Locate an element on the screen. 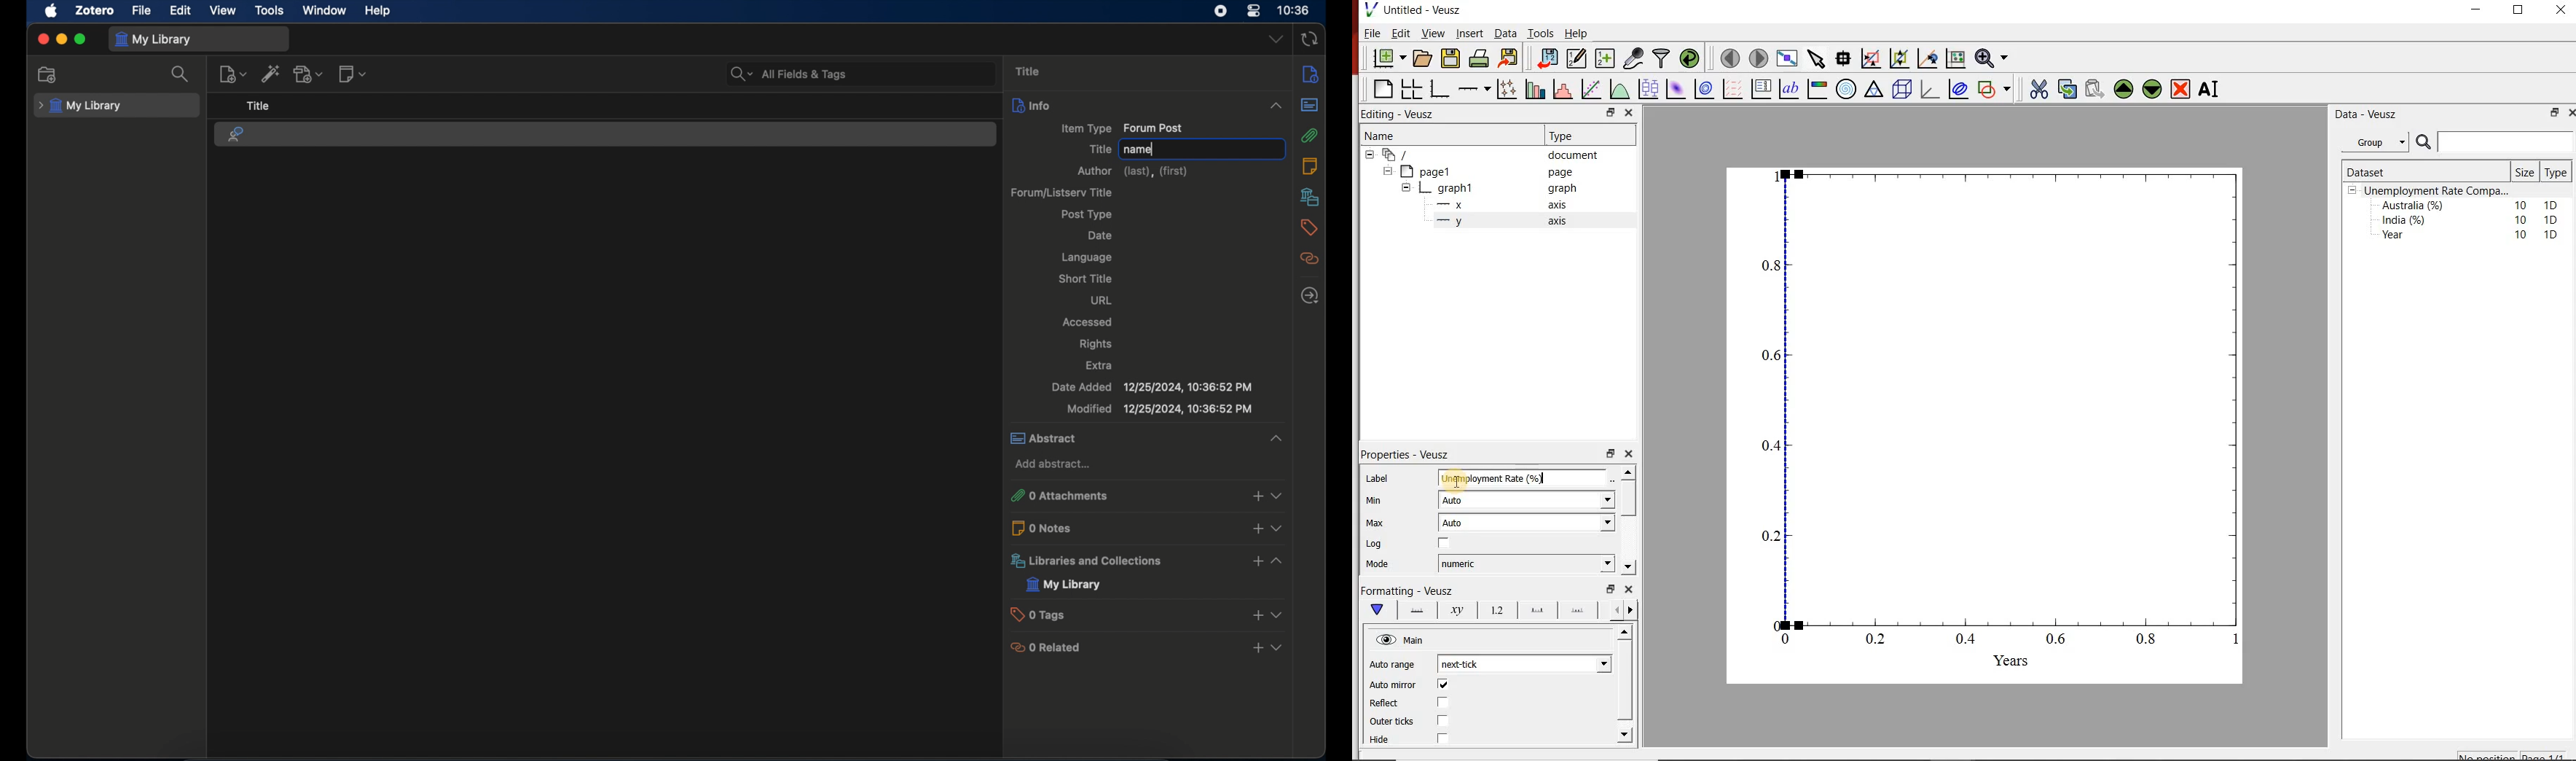 The width and height of the screenshot is (2576, 784). author is located at coordinates (1132, 172).